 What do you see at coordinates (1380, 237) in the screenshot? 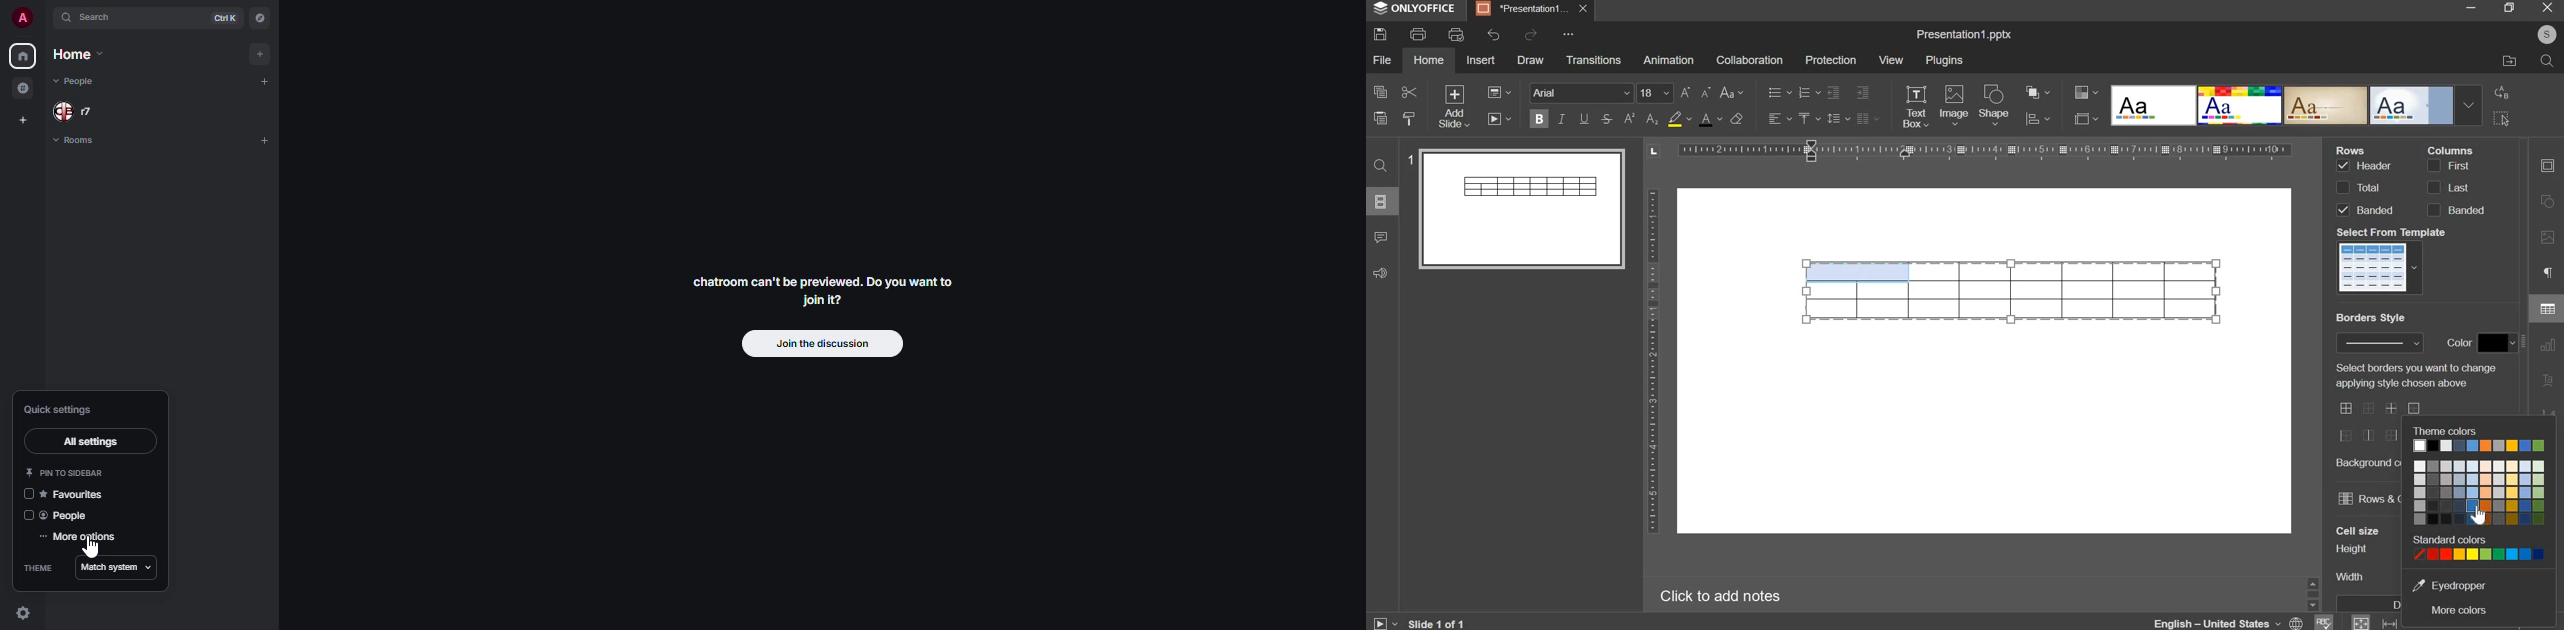
I see `comments` at bounding box center [1380, 237].